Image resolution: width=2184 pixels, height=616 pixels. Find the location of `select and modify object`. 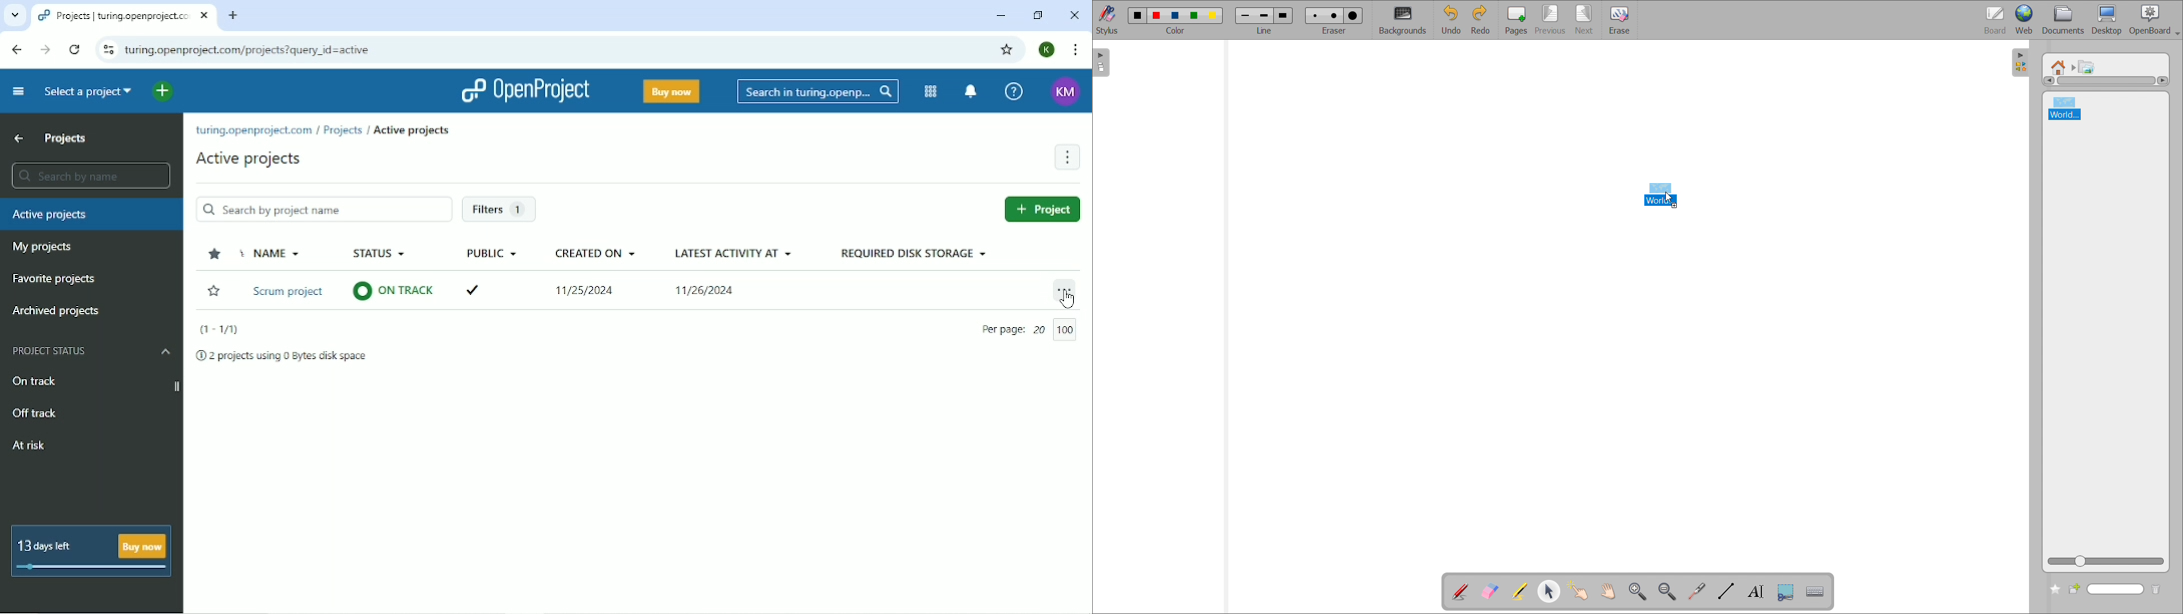

select and modify object is located at coordinates (1549, 591).